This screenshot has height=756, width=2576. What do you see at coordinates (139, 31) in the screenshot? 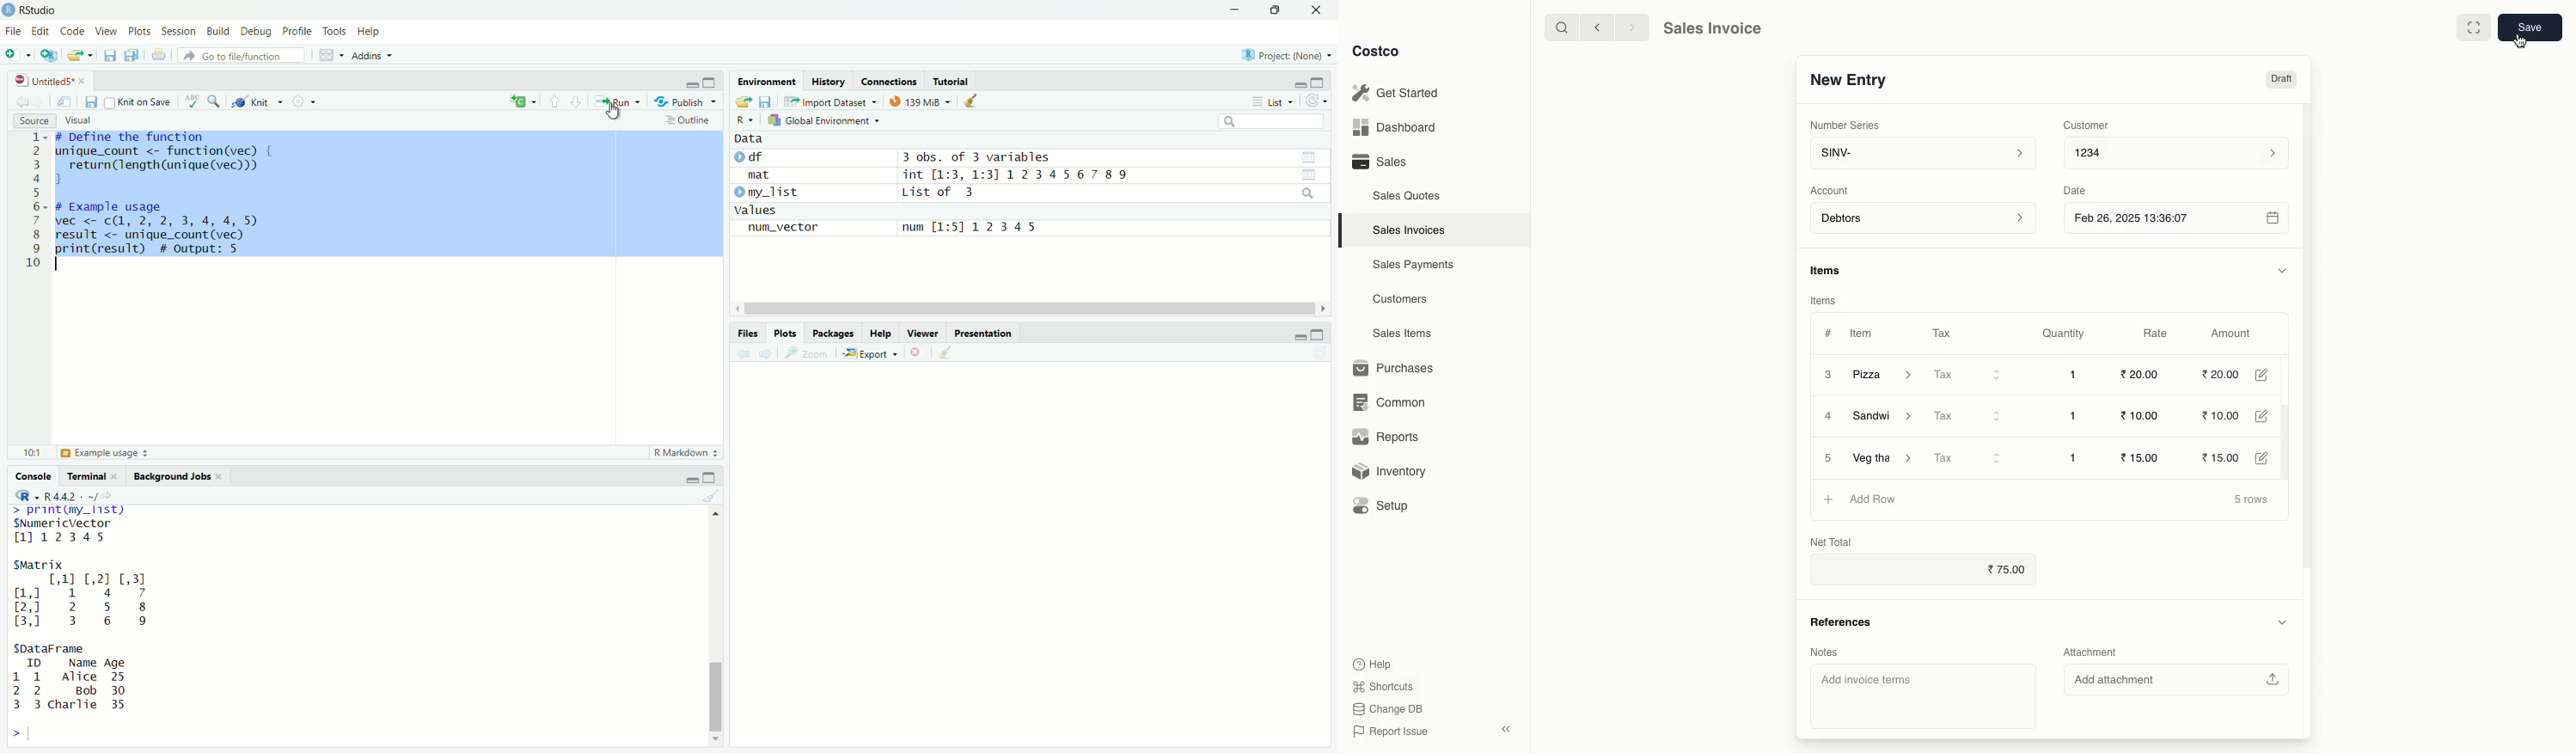
I see `Plots` at bounding box center [139, 31].